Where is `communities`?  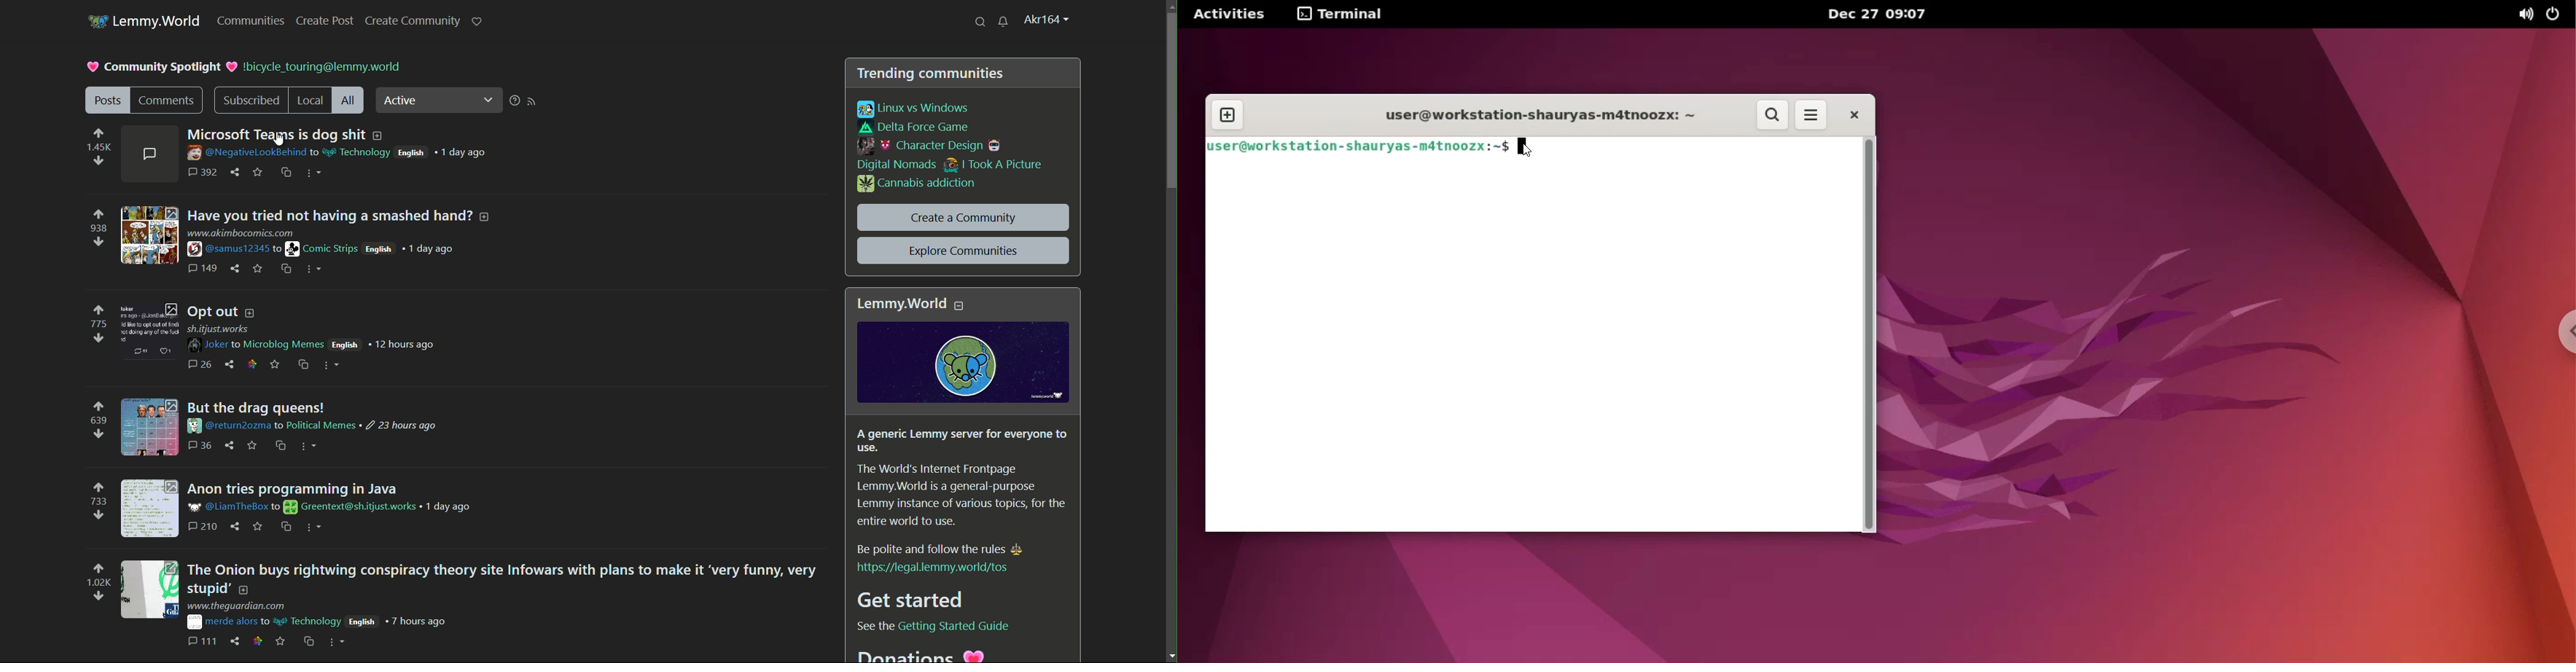 communities is located at coordinates (254, 21).